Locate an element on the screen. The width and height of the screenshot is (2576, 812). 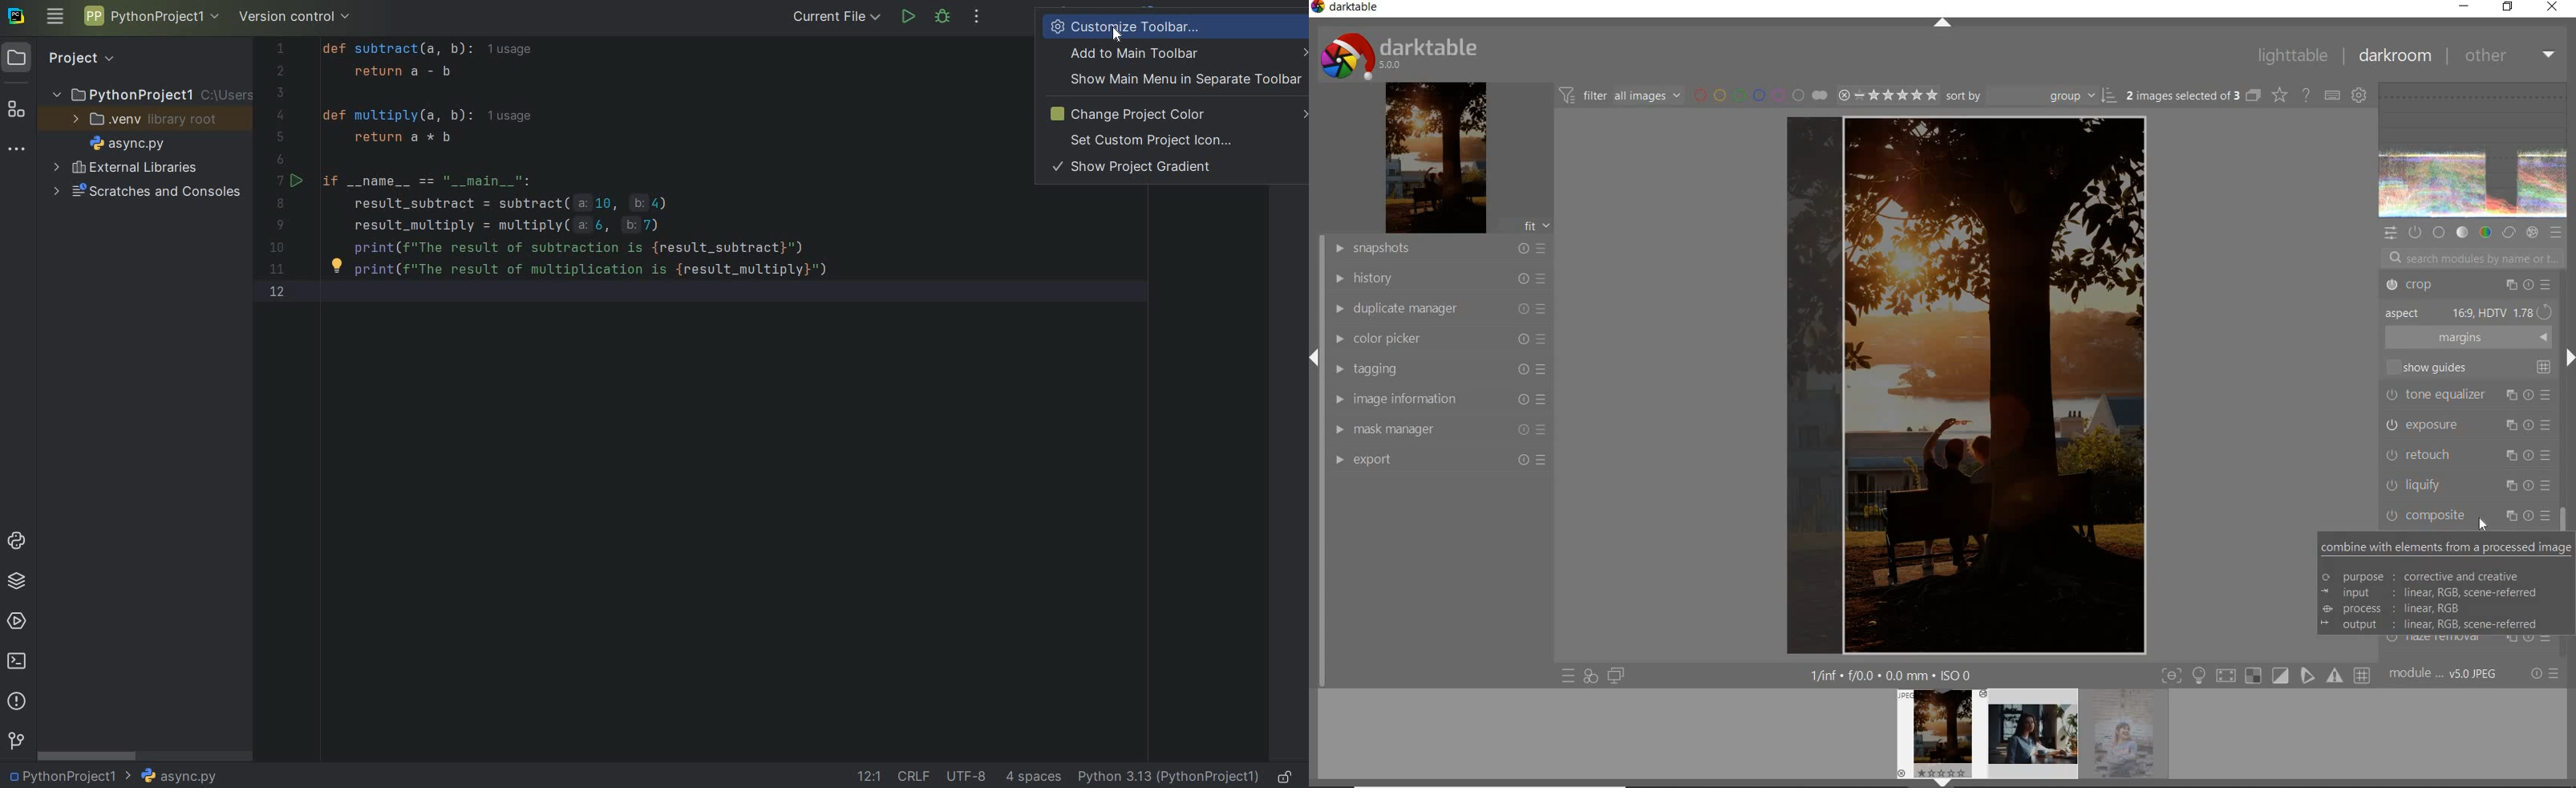
image preview is located at coordinates (2130, 738).